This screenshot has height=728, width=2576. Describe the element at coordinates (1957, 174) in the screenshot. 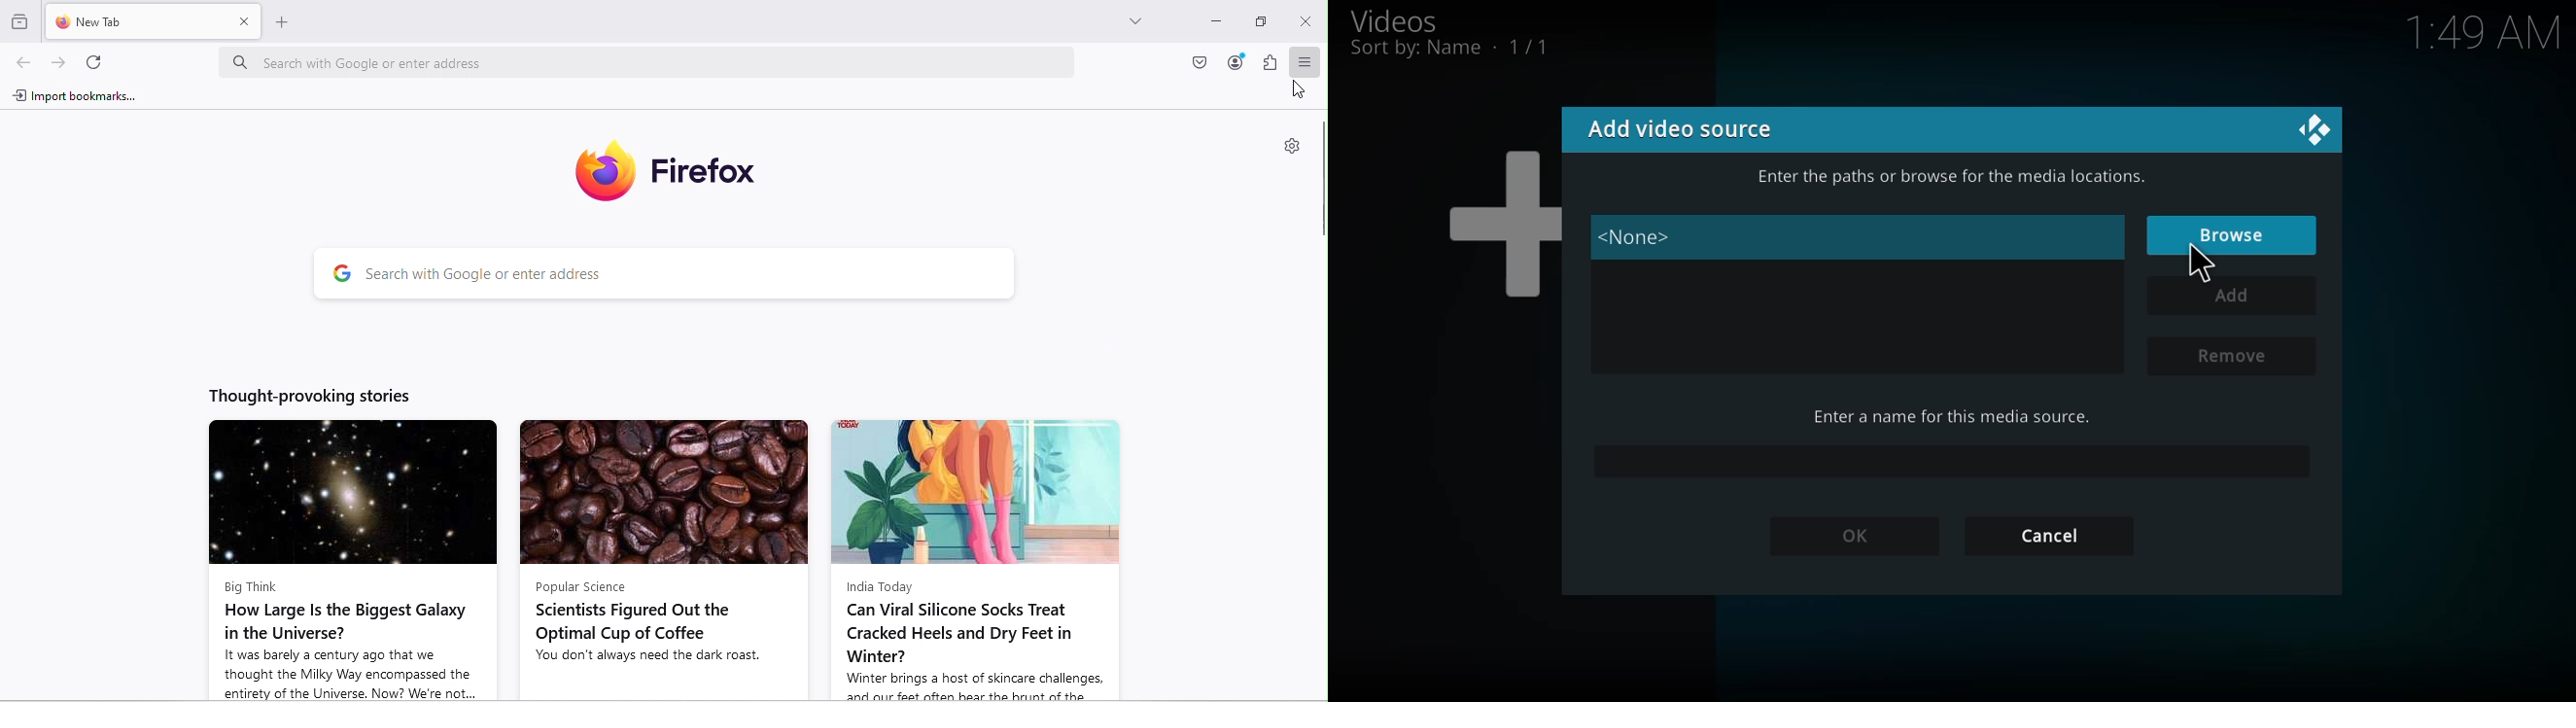

I see `enter location` at that location.